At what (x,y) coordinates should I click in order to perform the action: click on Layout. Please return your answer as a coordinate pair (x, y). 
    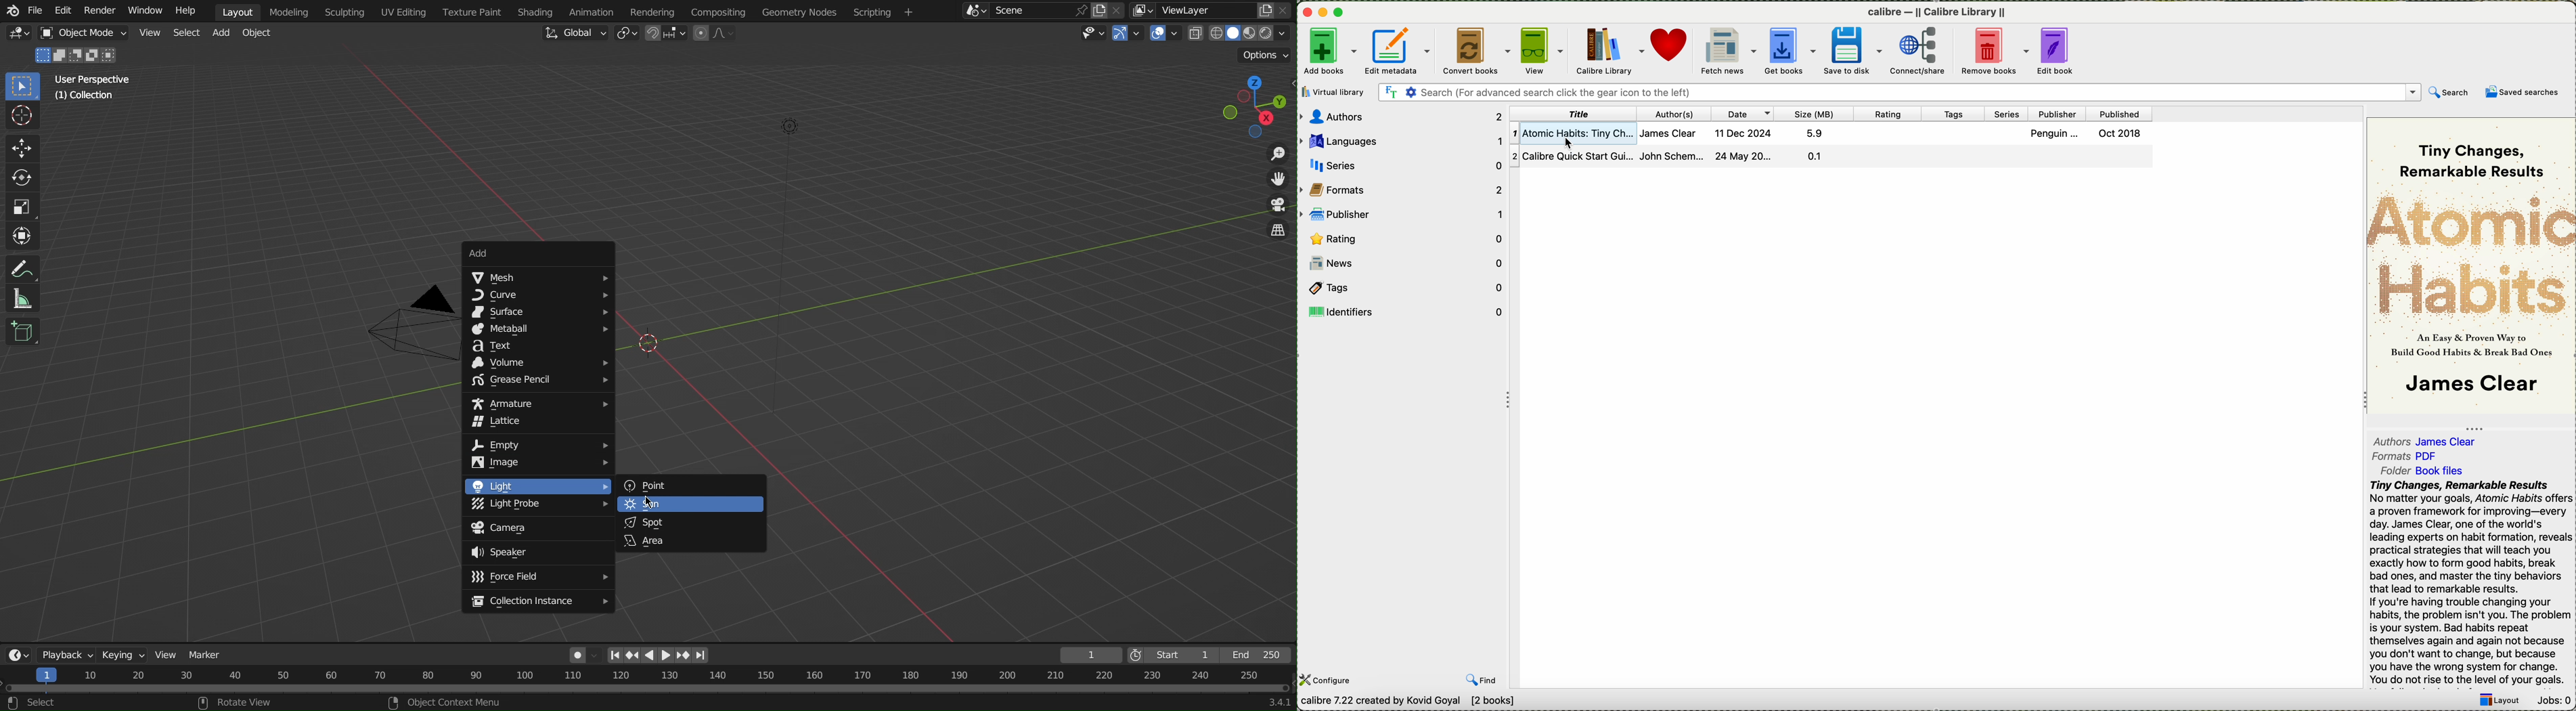
    Looking at the image, I should click on (238, 12).